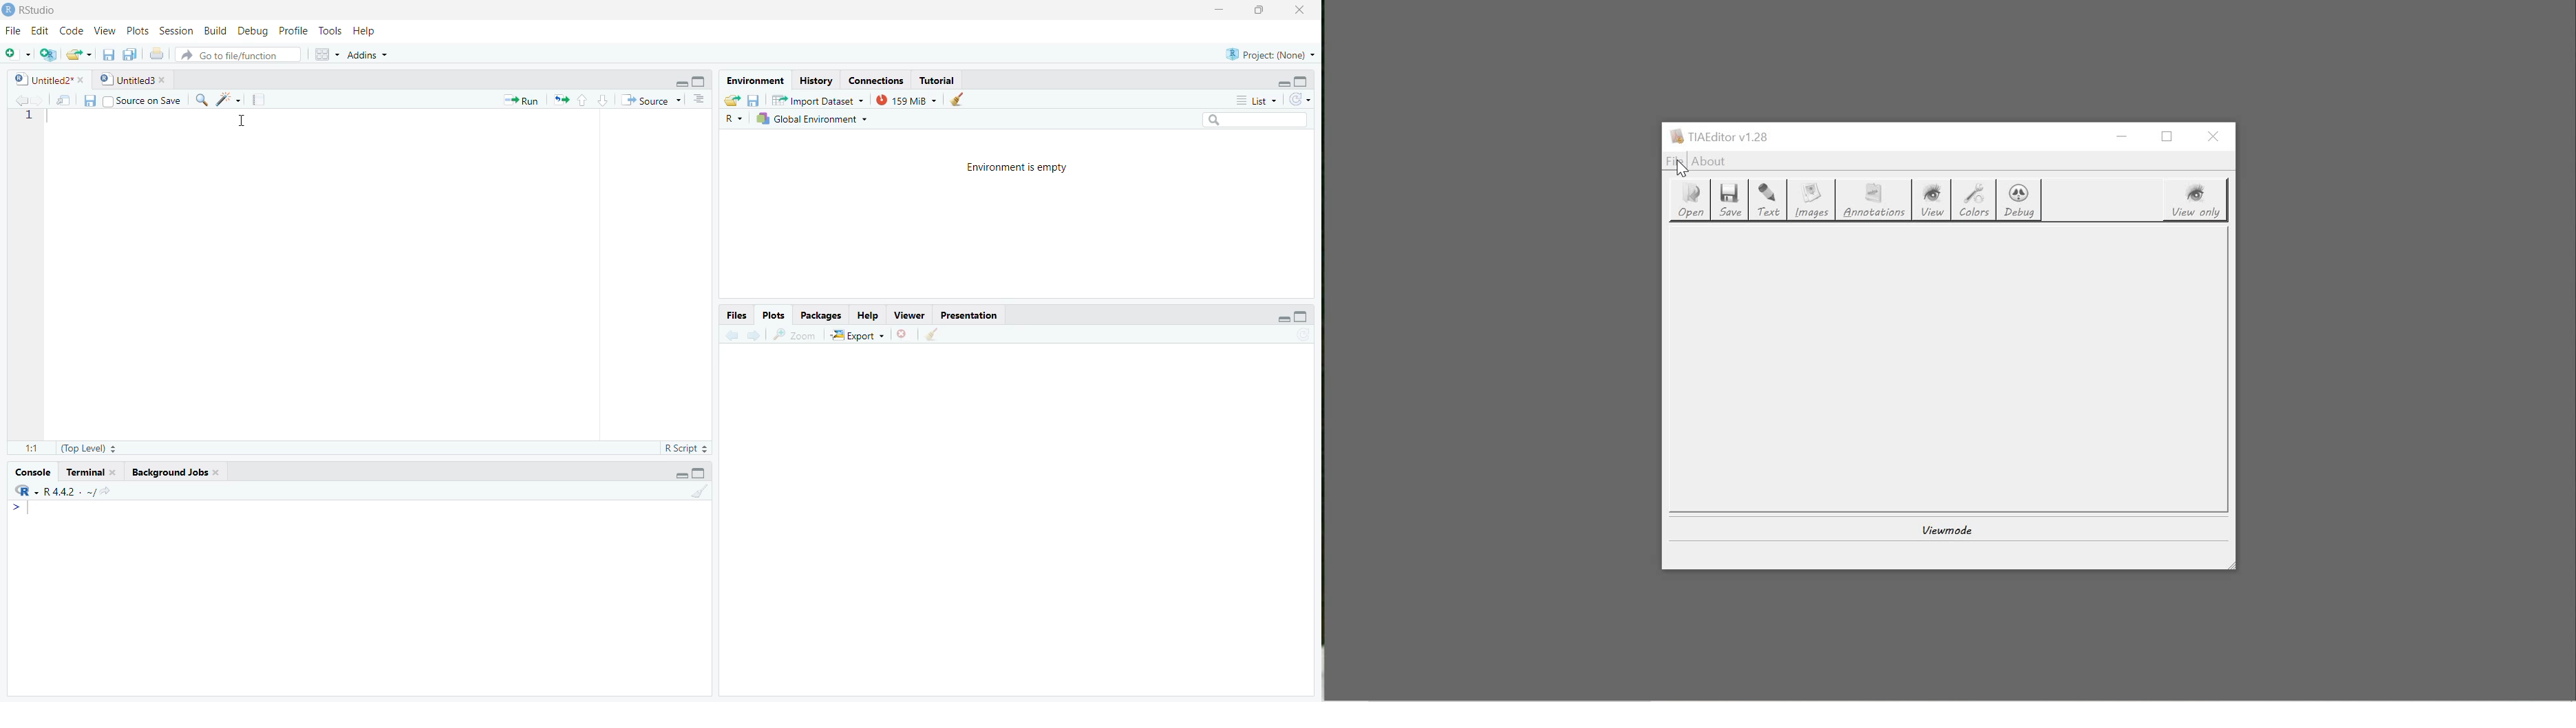 This screenshot has width=2576, height=728. Describe the element at coordinates (91, 473) in the screenshot. I see `Terminal` at that location.